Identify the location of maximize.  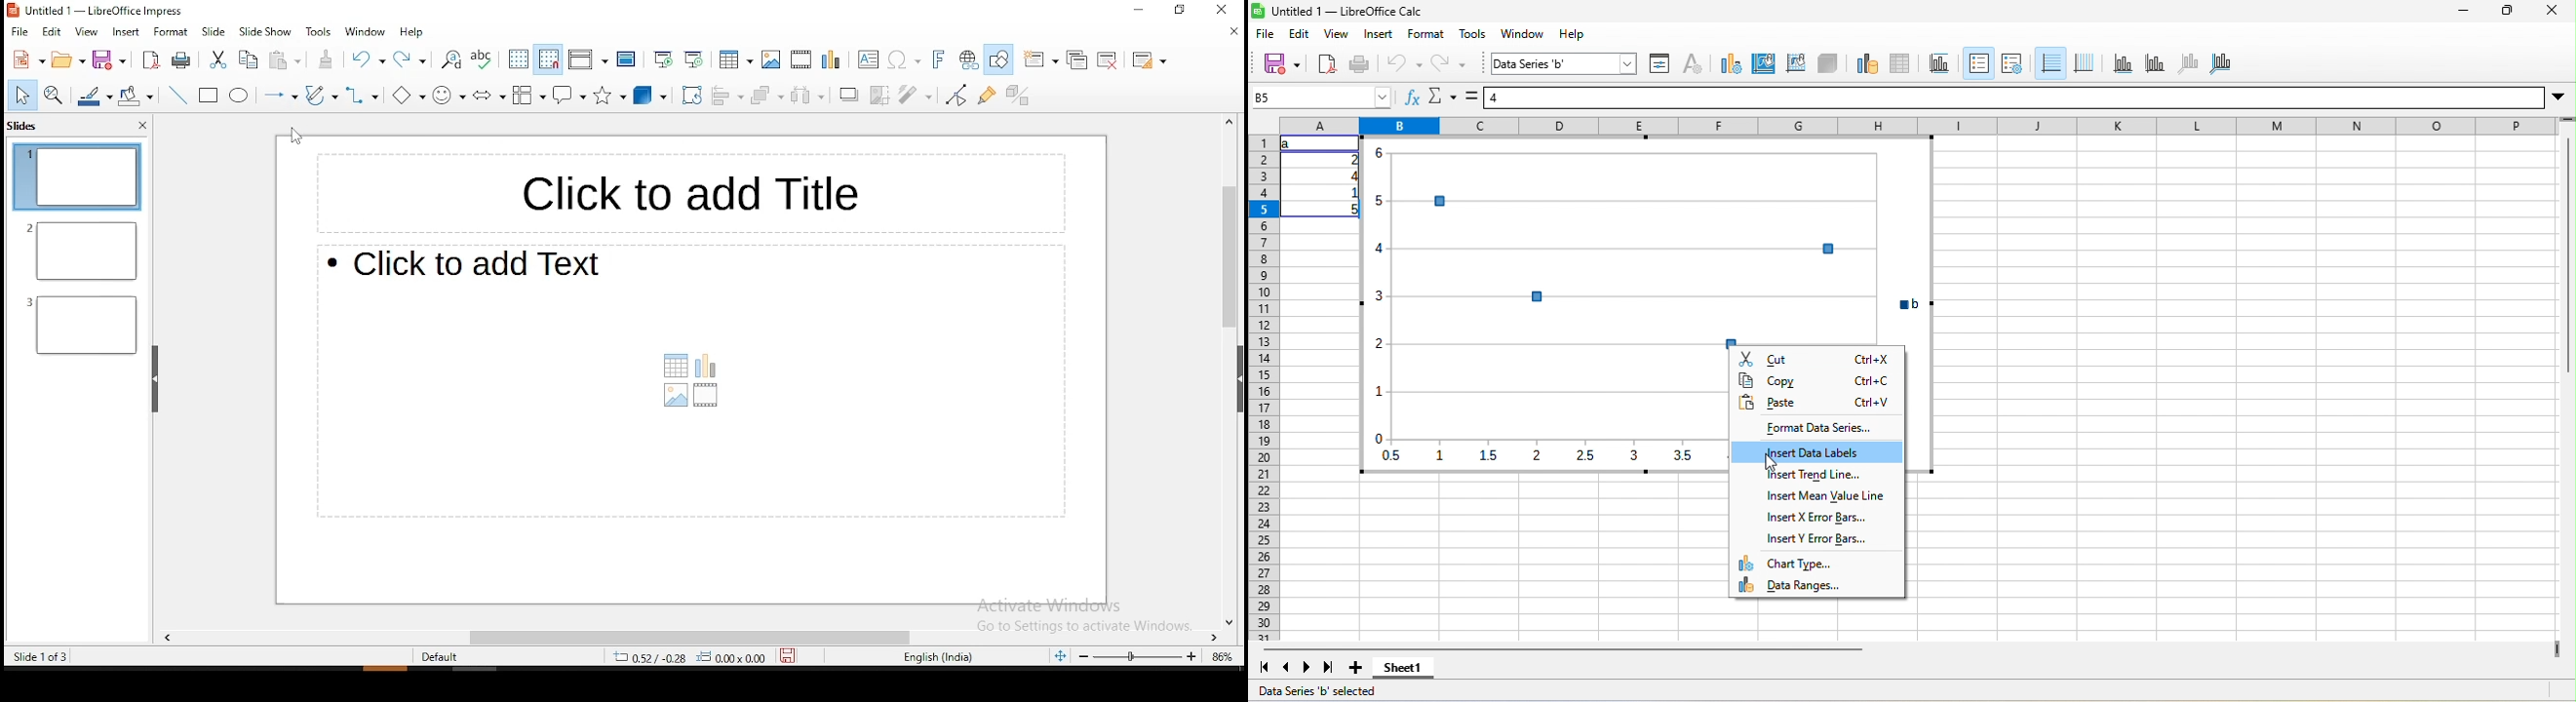
(2507, 10).